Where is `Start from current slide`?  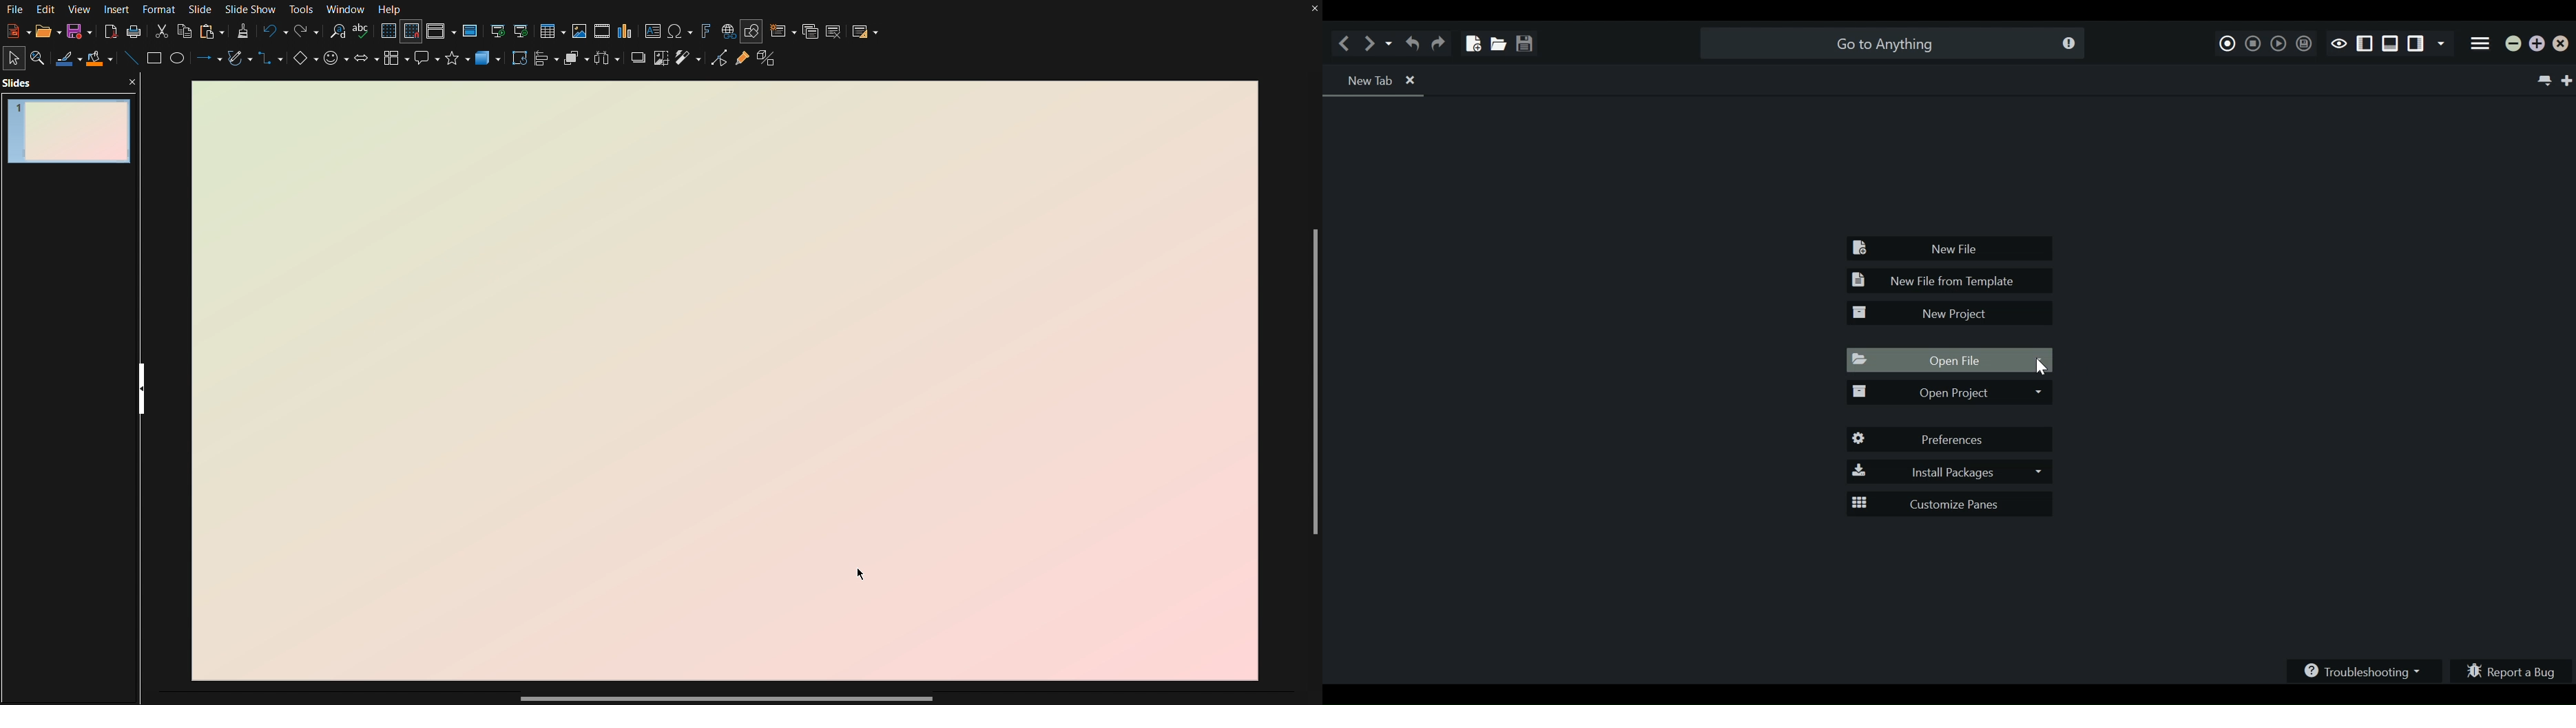 Start from current slide is located at coordinates (526, 30).